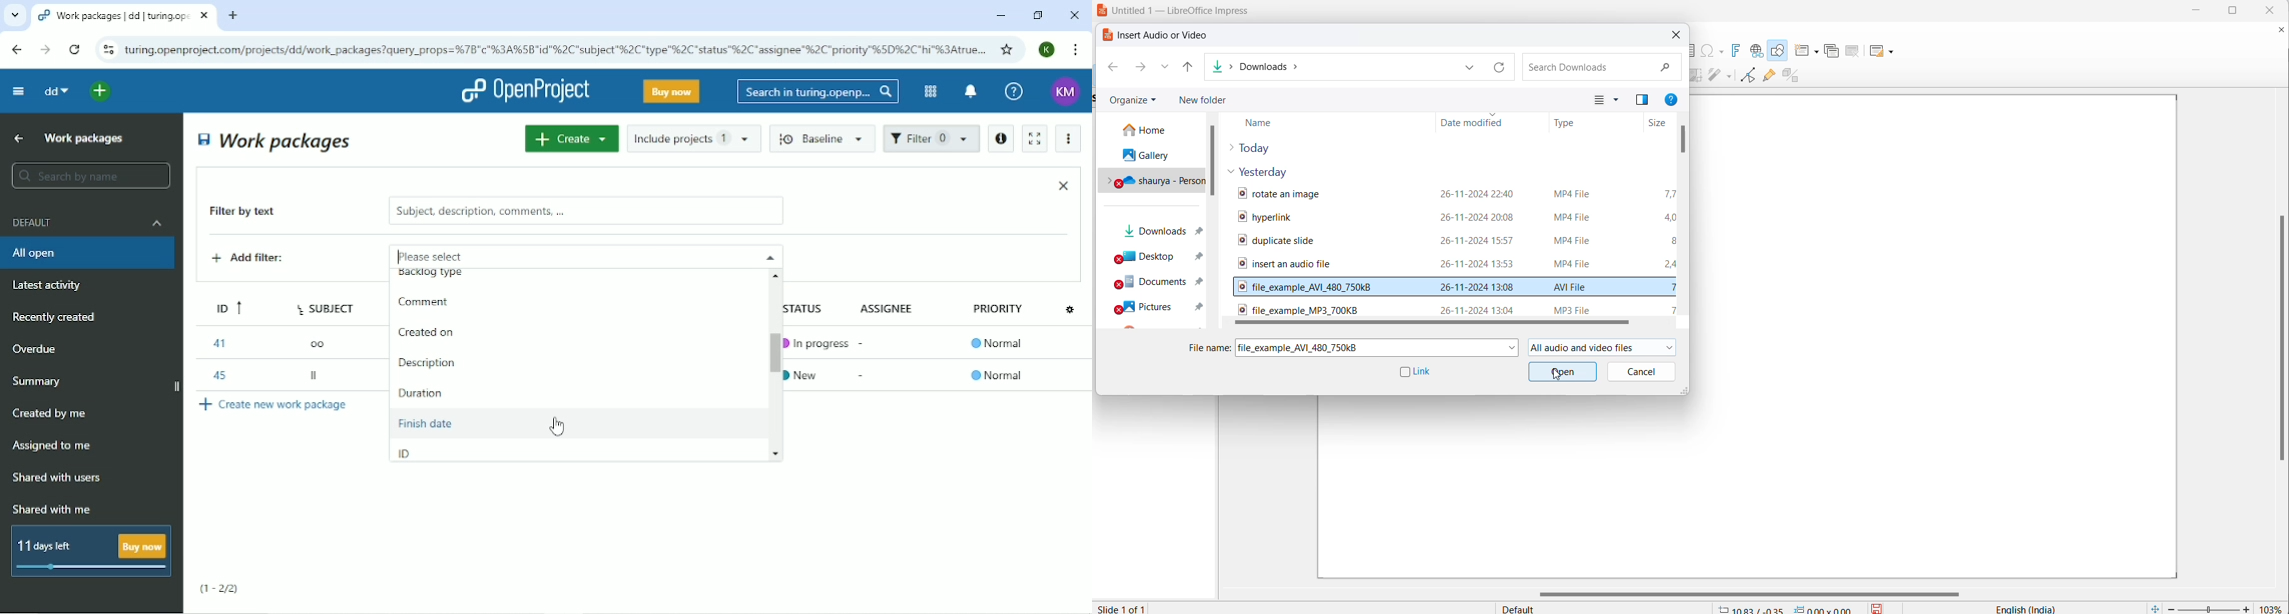 Image resolution: width=2296 pixels, height=616 pixels. I want to click on path dropdown button, so click(1470, 67).